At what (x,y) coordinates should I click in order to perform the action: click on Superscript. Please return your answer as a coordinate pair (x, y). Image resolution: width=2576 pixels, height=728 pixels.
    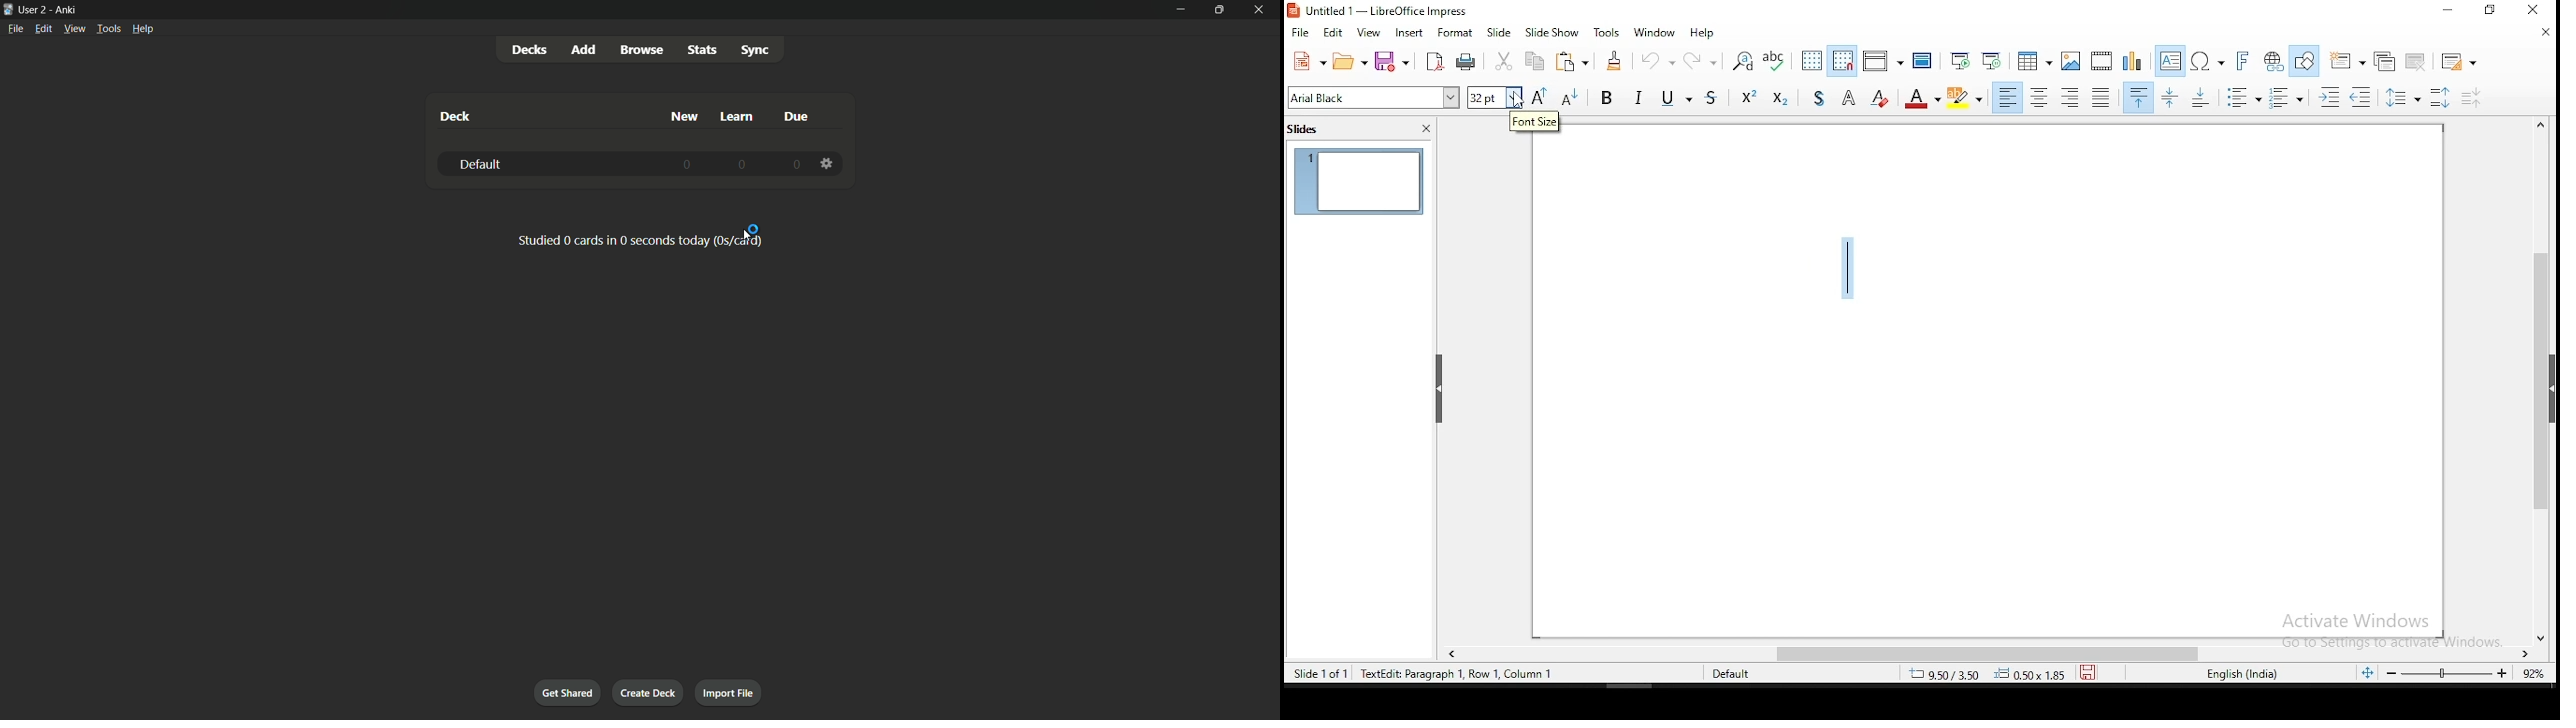
    Looking at the image, I should click on (1748, 95).